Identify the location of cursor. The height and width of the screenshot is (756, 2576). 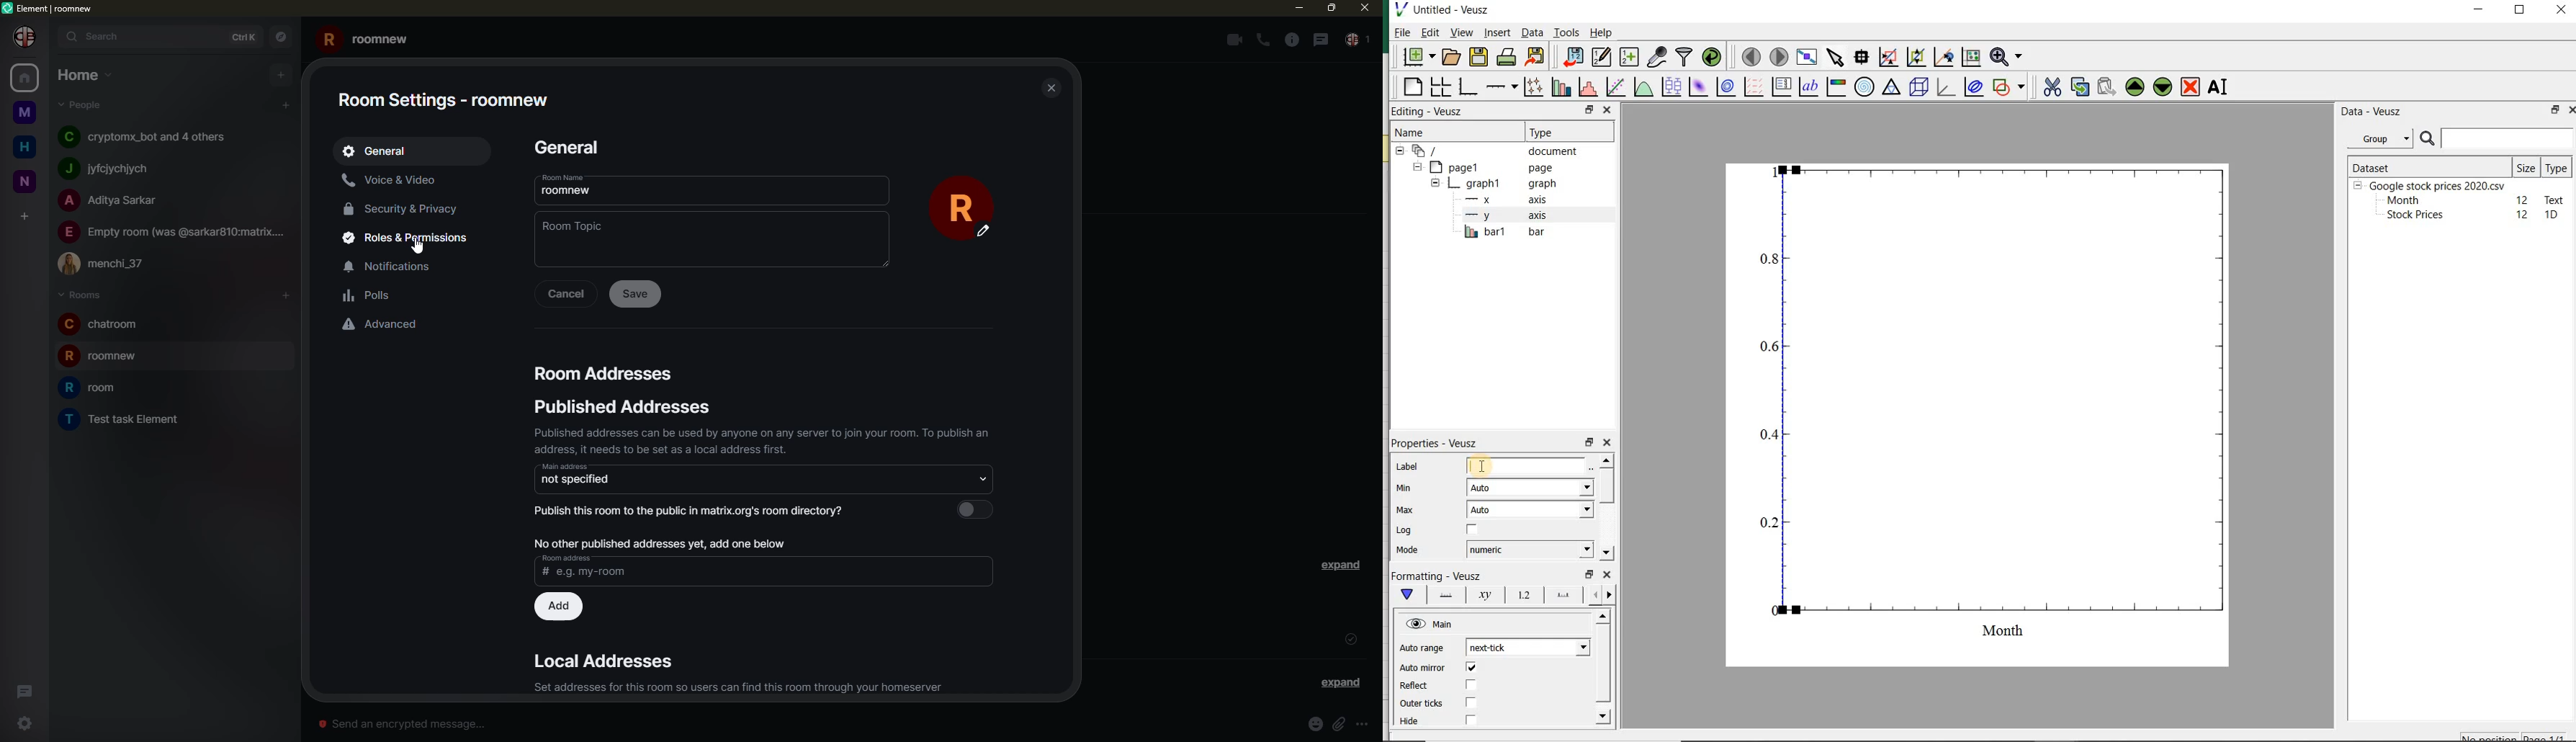
(417, 249).